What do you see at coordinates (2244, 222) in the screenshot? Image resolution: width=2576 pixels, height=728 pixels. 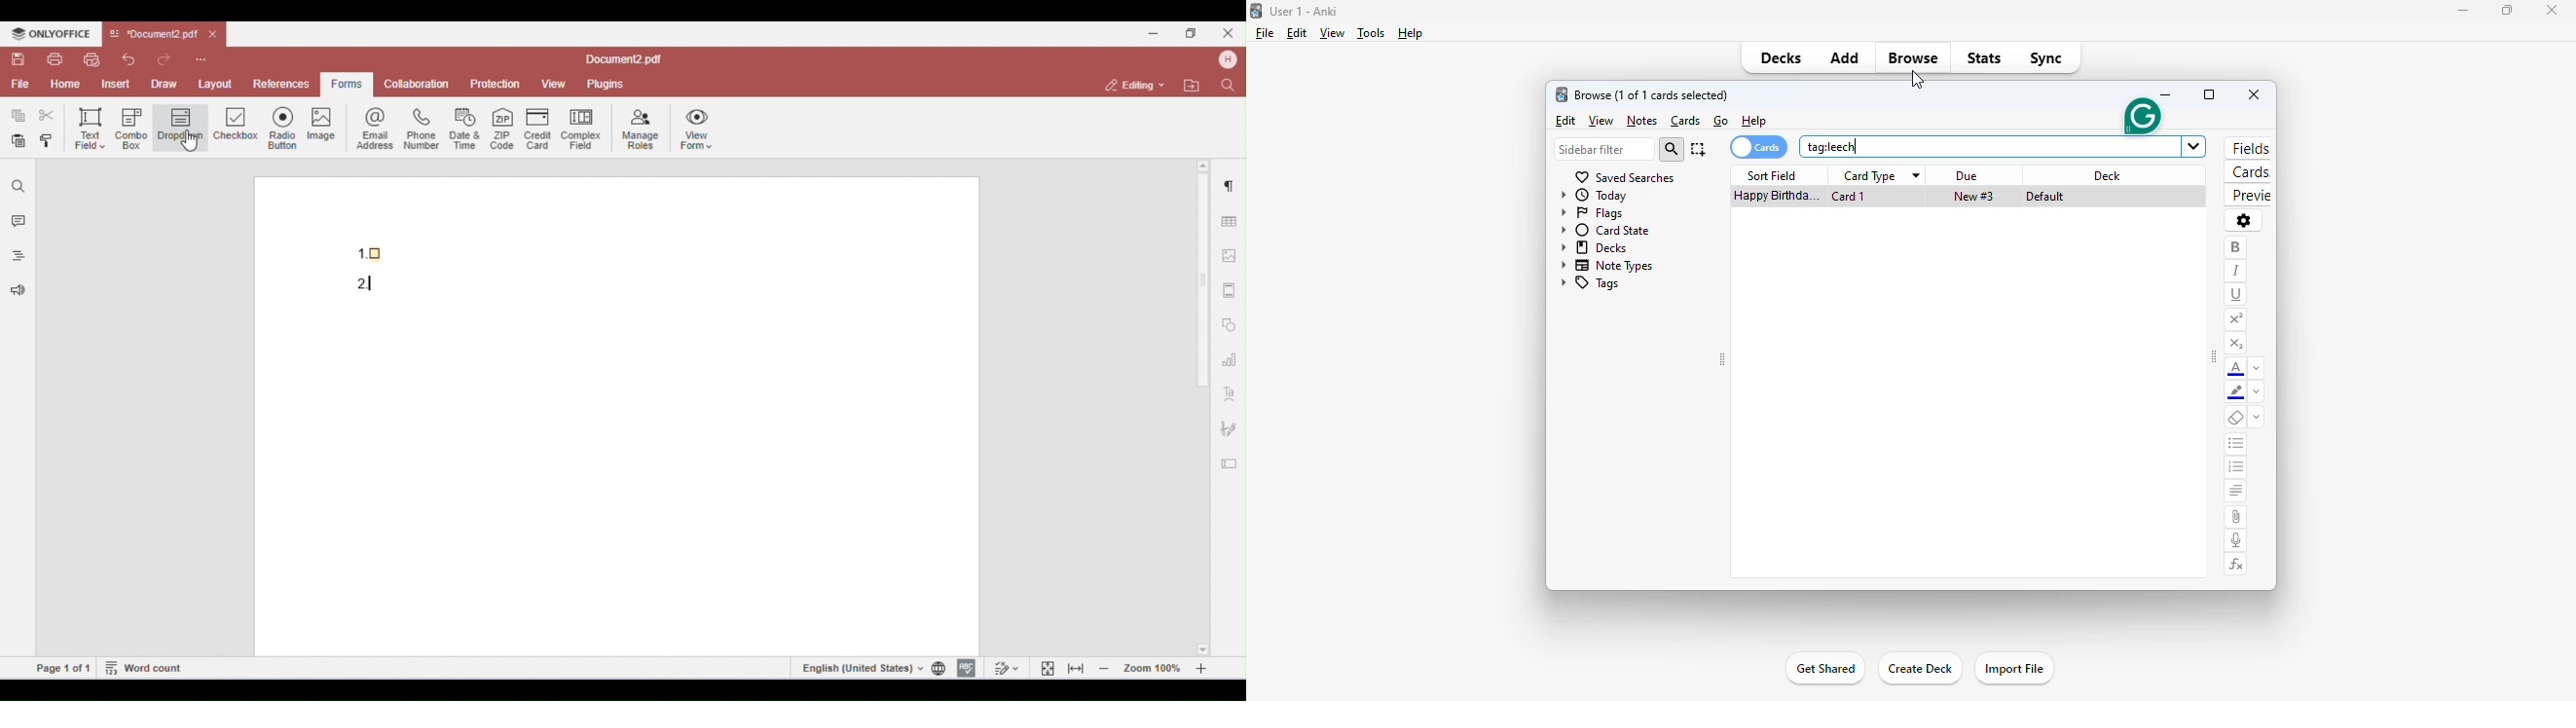 I see `options` at bounding box center [2244, 222].